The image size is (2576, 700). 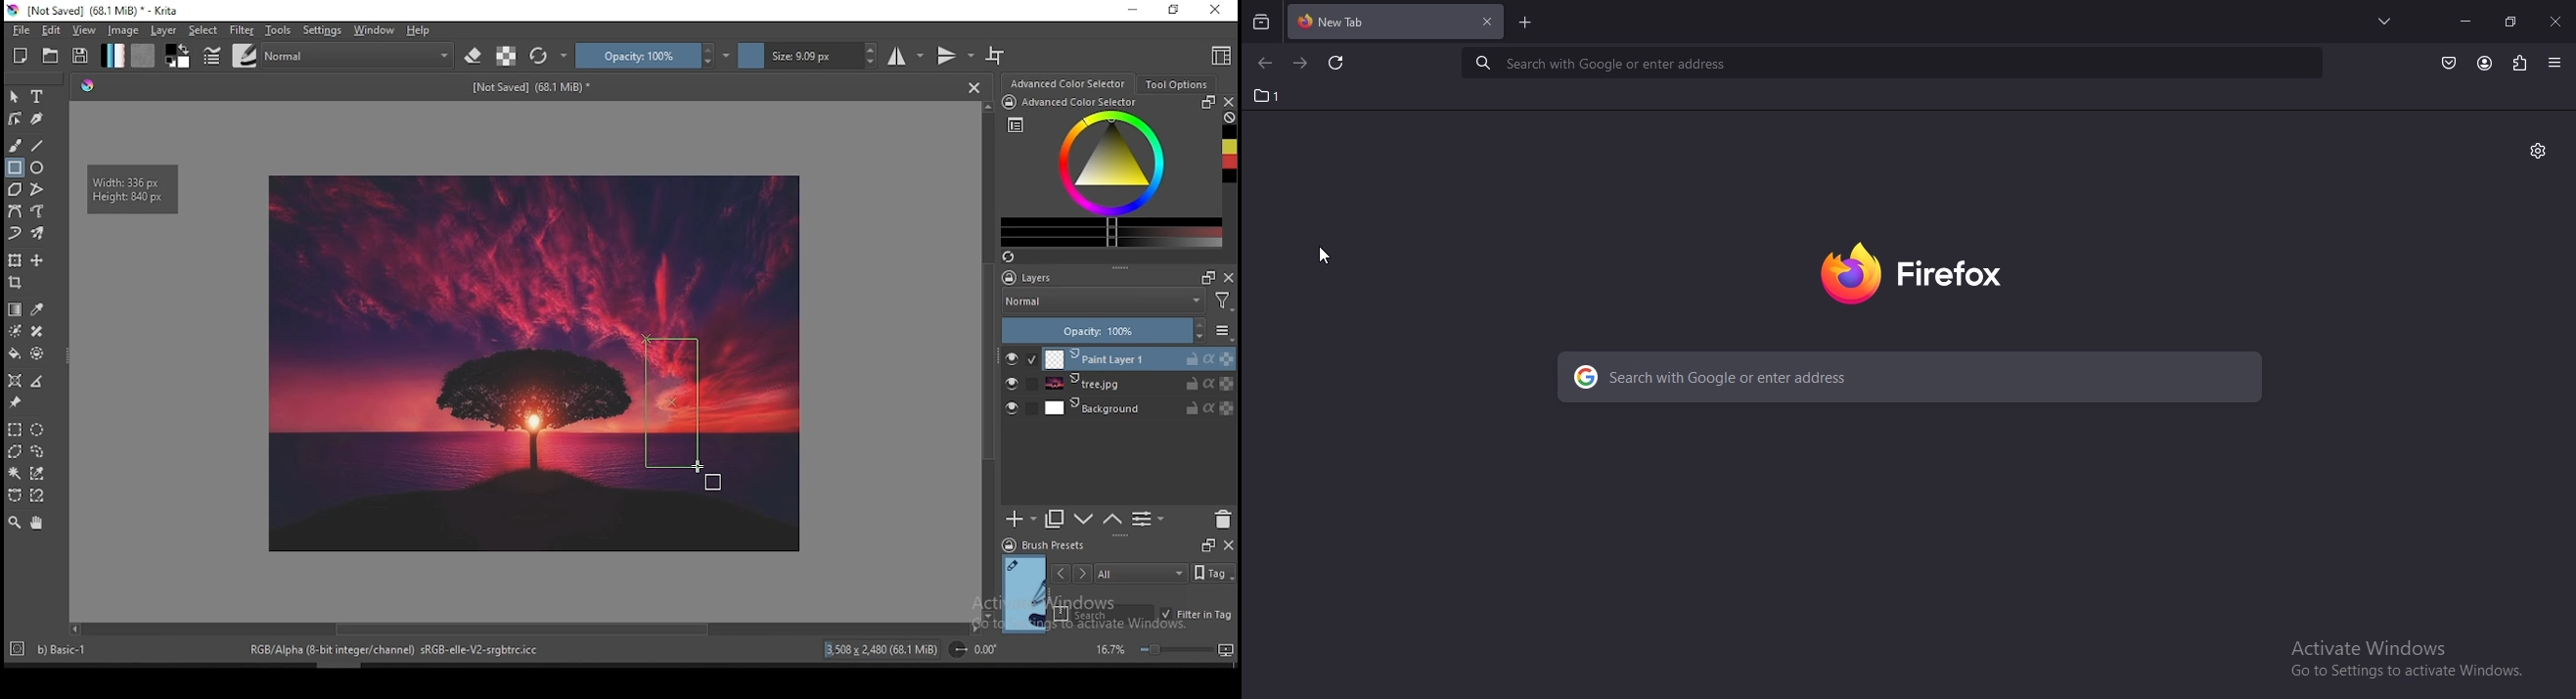 What do you see at coordinates (16, 403) in the screenshot?
I see `reference images tool` at bounding box center [16, 403].